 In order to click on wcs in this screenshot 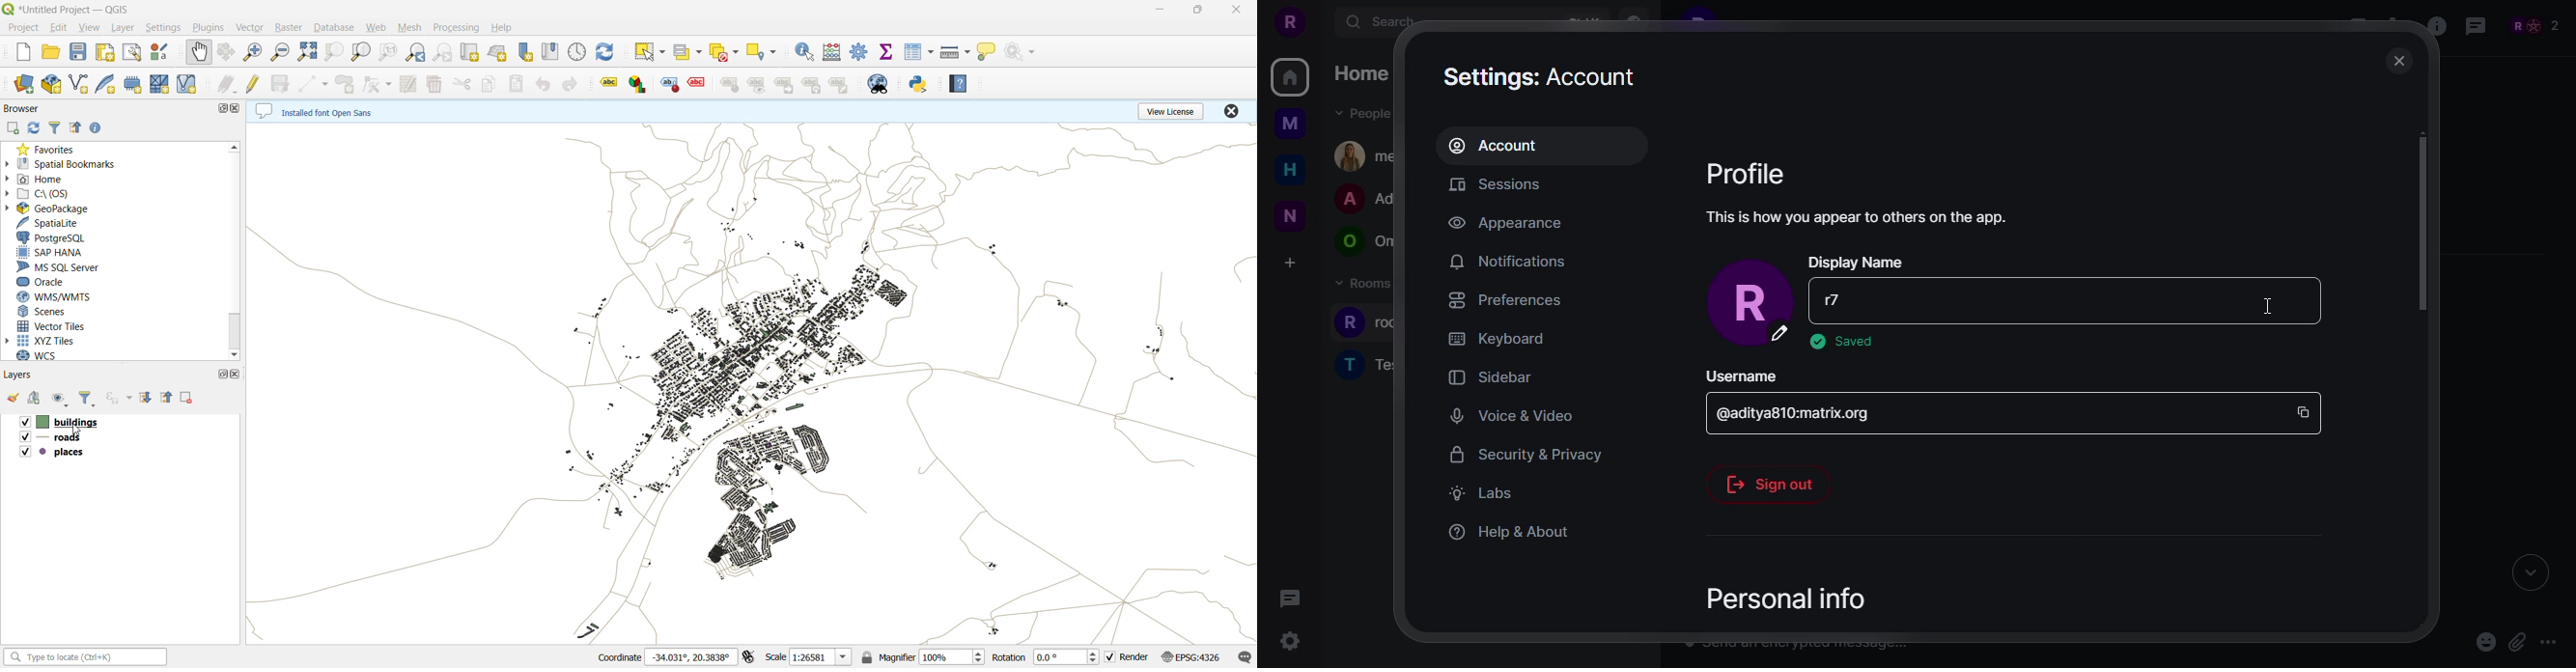, I will do `click(49, 356)`.